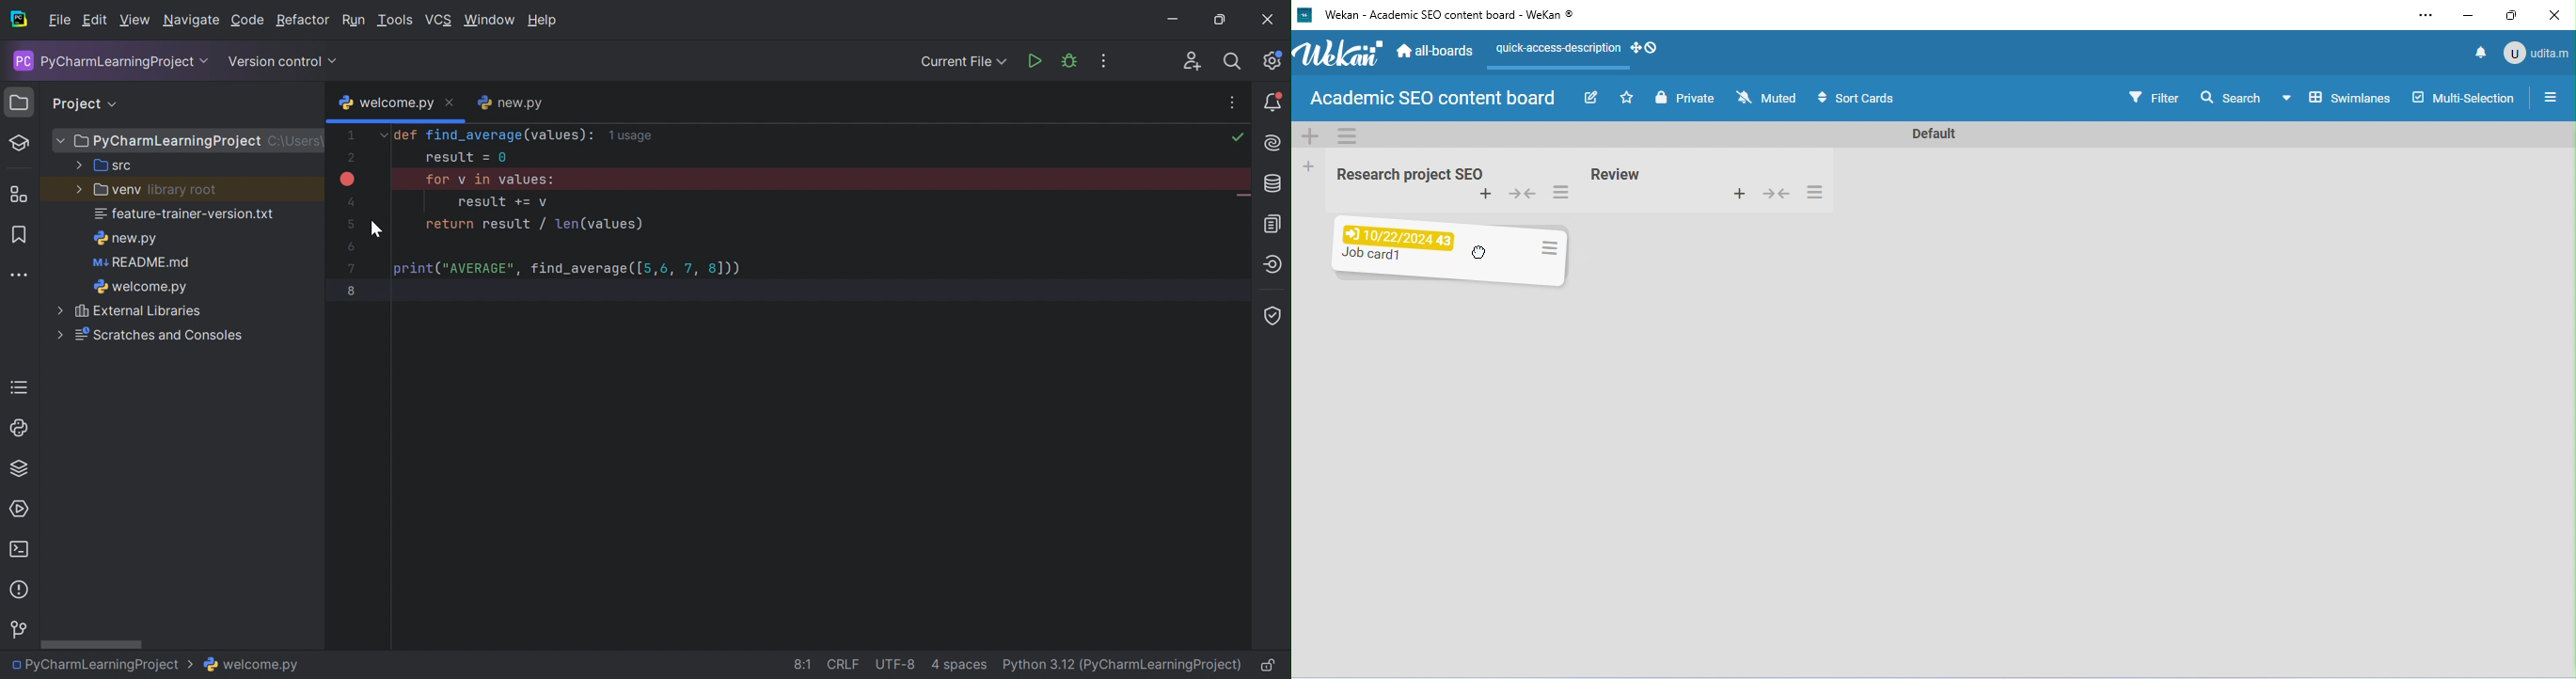  I want to click on private, so click(1684, 98).